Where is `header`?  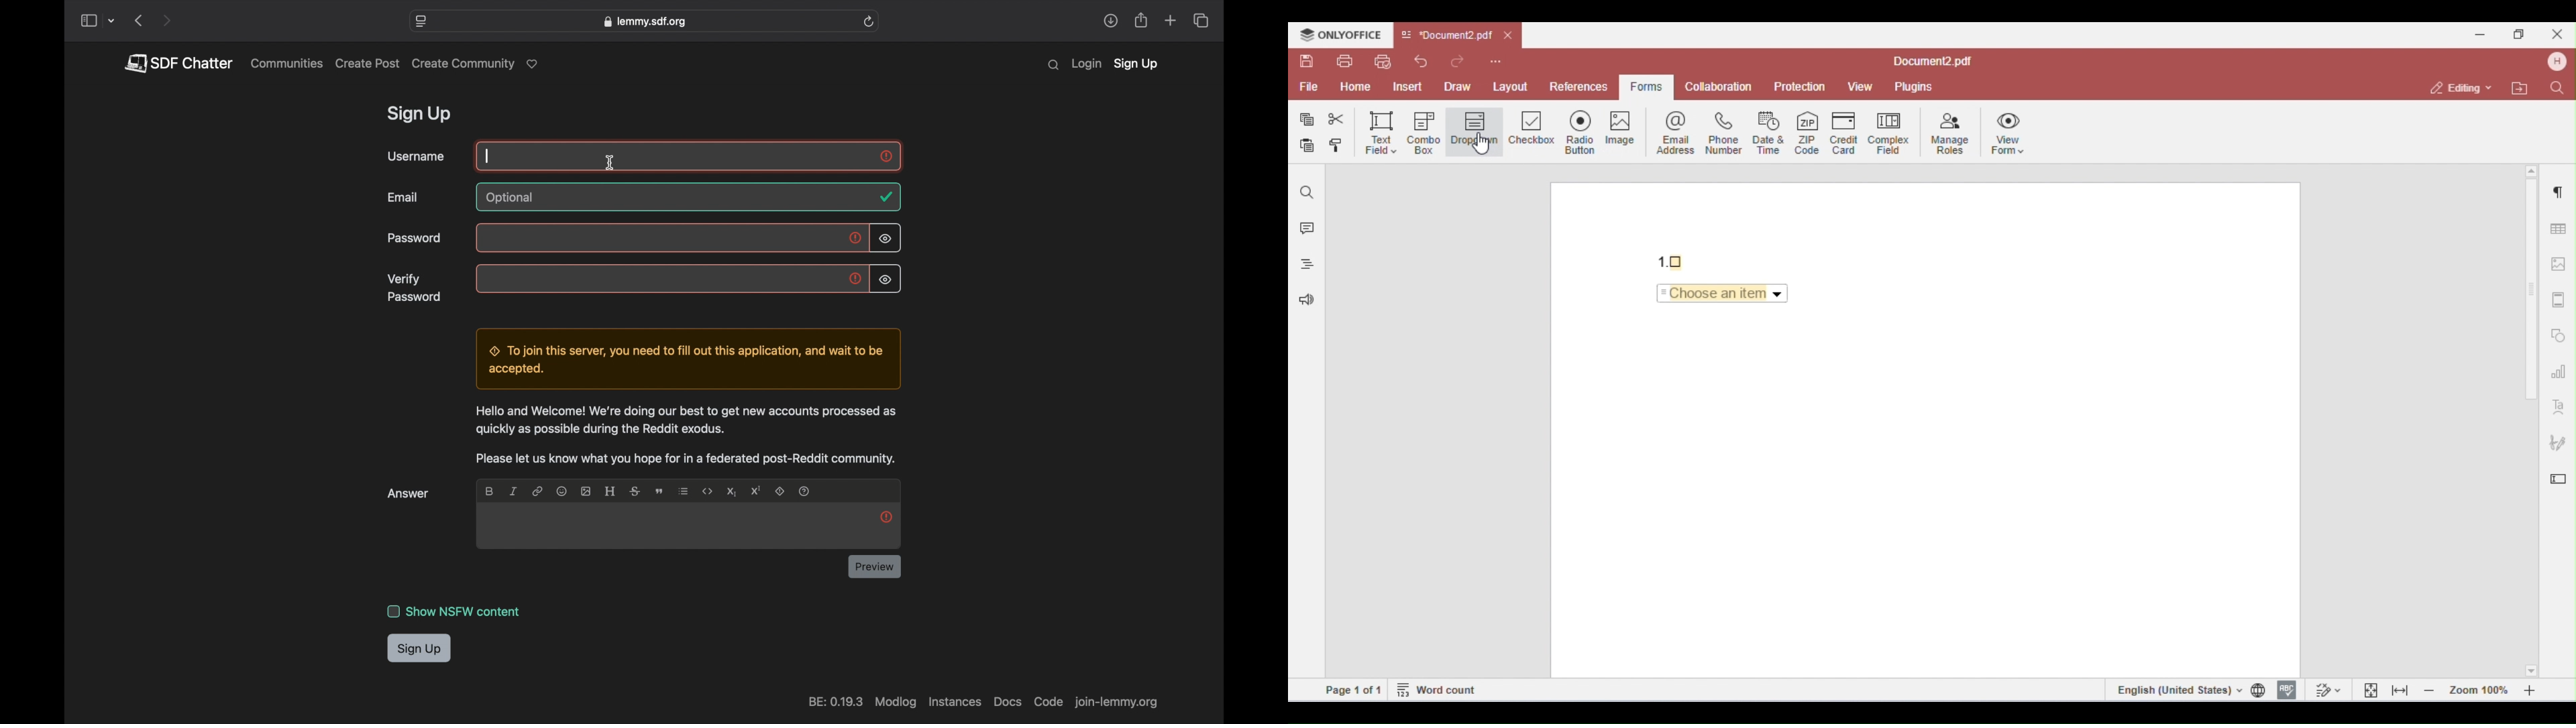 header is located at coordinates (610, 491).